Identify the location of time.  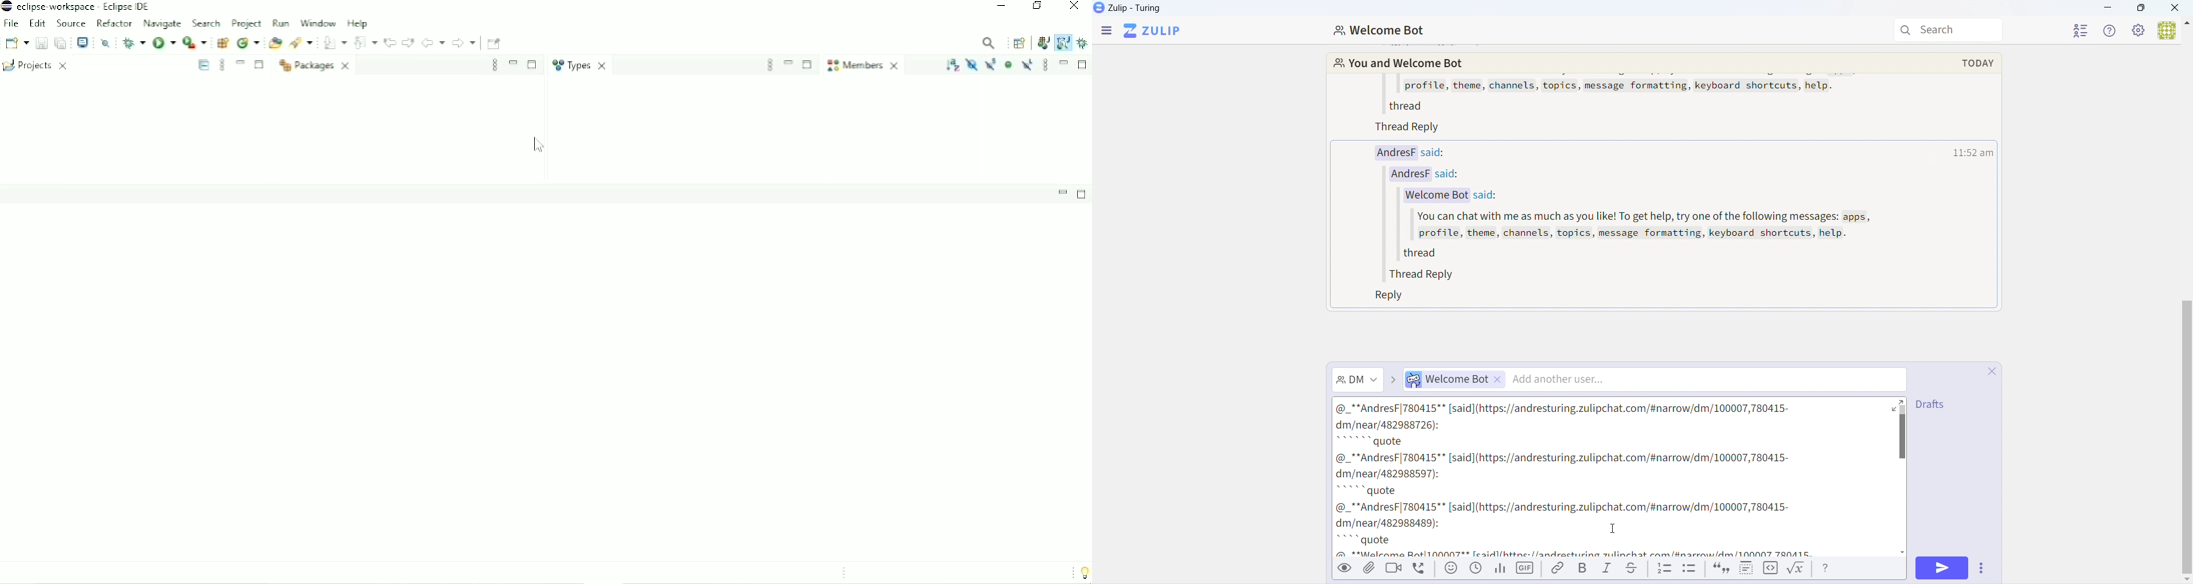
(1974, 151).